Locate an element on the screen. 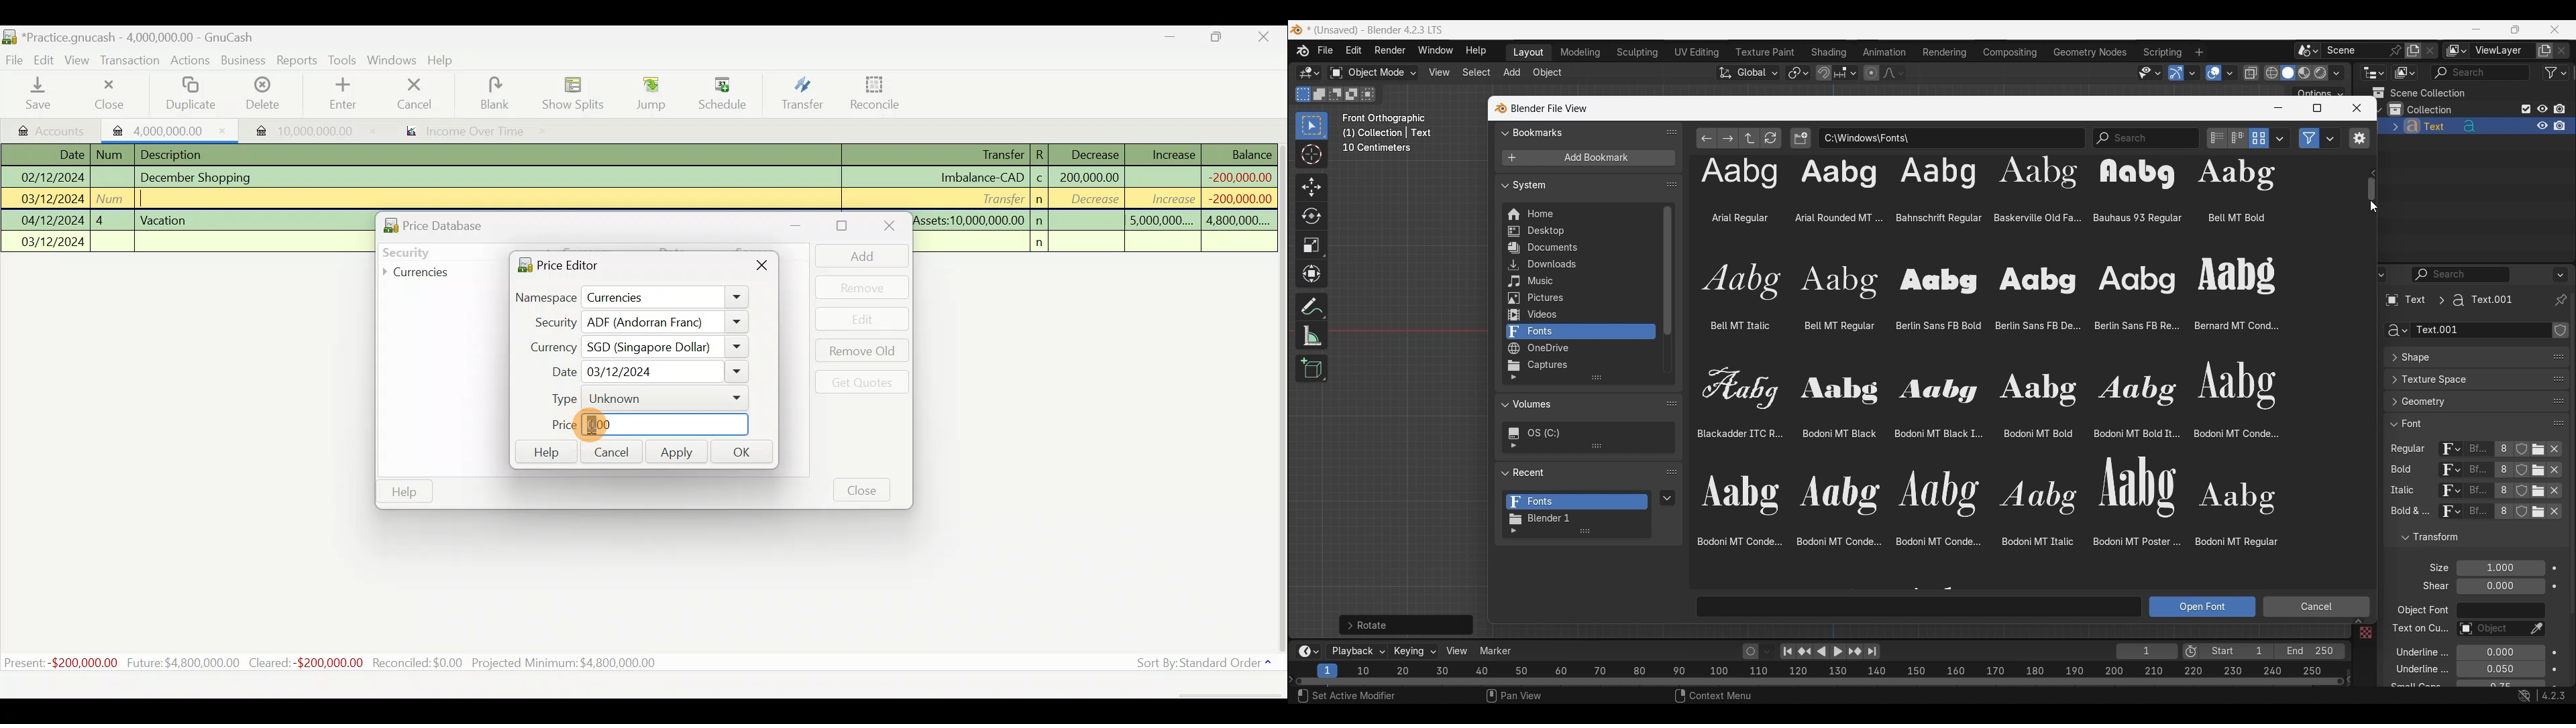 The image size is (2576, 728). Transformation orientation, global is located at coordinates (1748, 73).